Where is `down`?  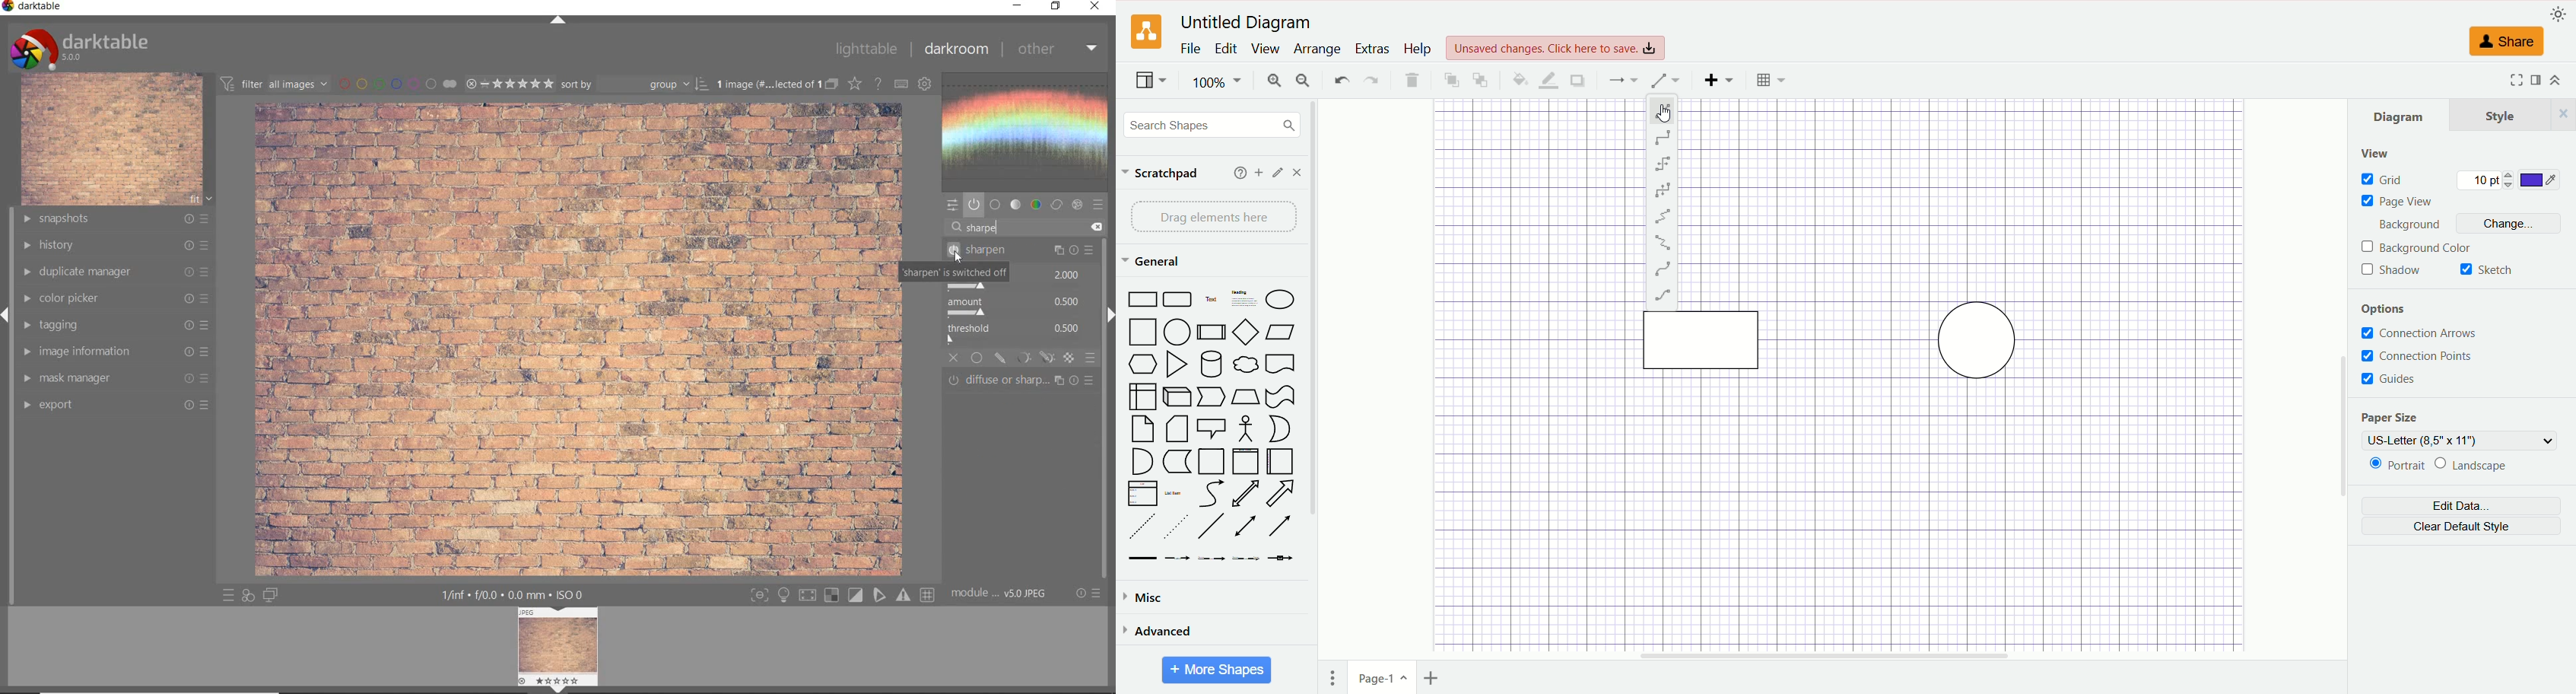
down is located at coordinates (557, 689).